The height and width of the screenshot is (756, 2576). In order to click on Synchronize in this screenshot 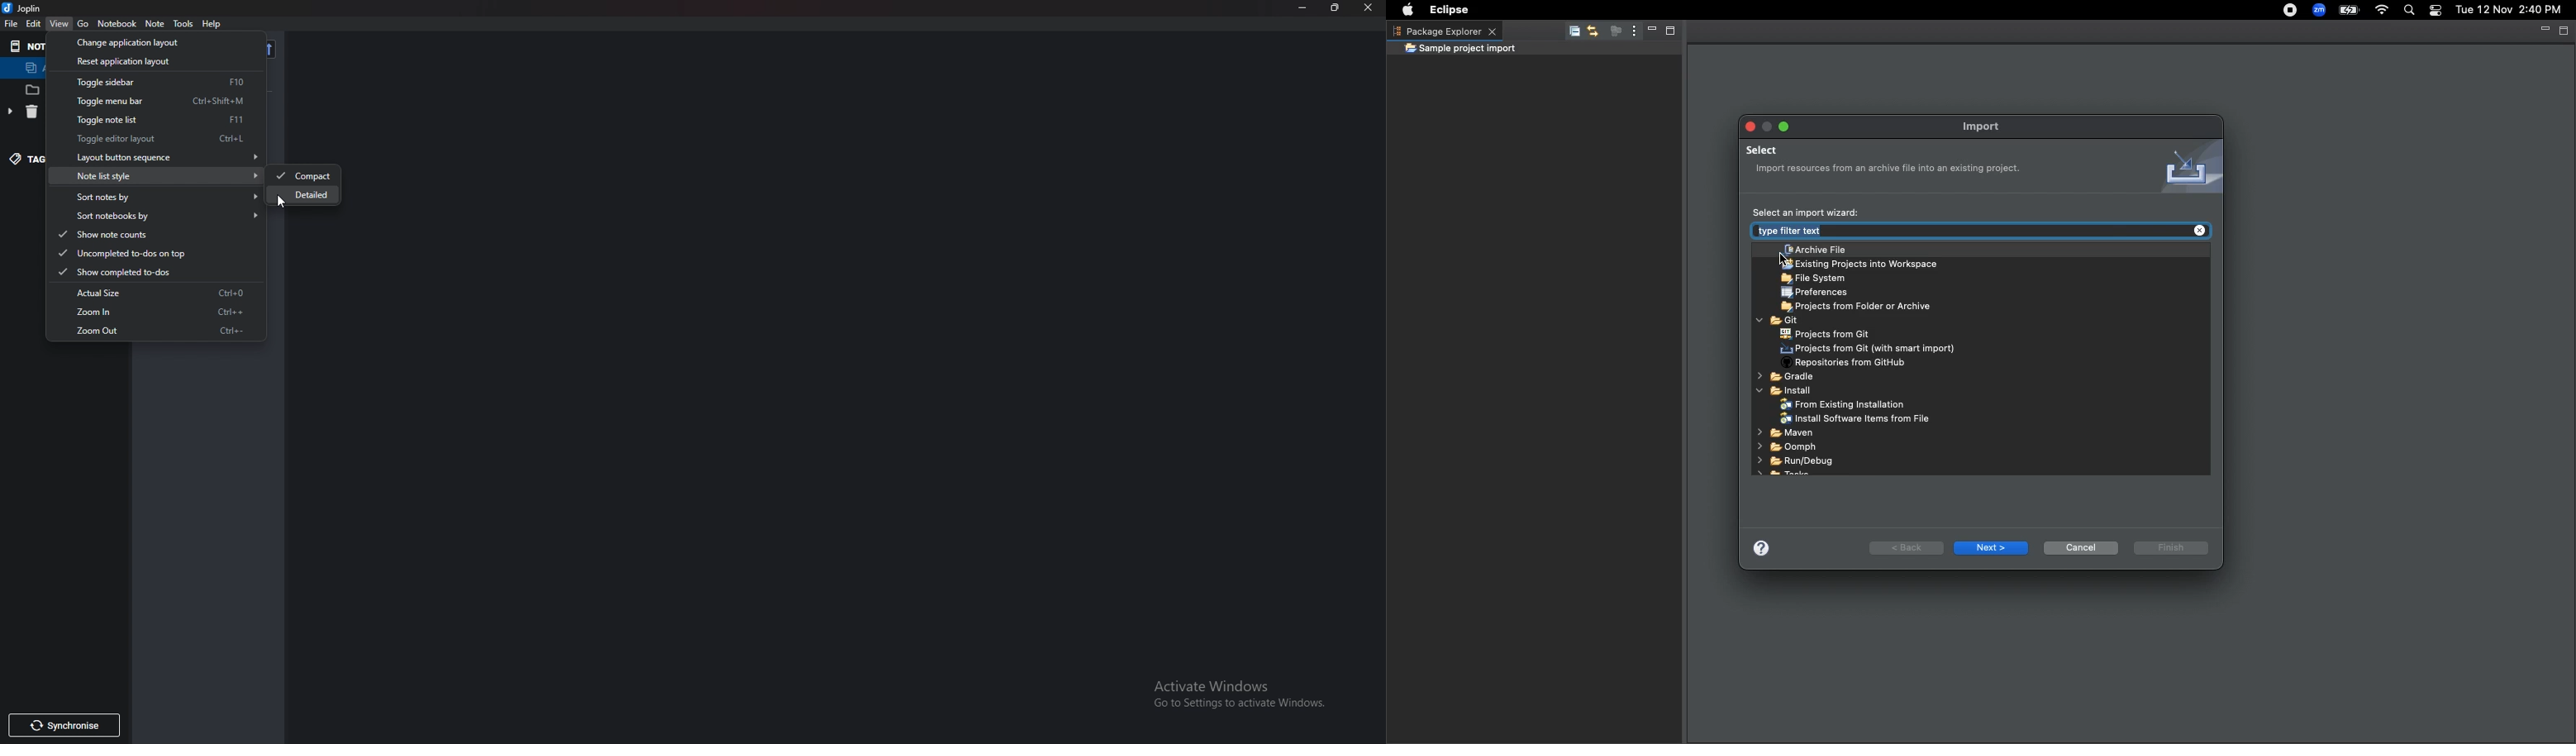, I will do `click(64, 726)`.